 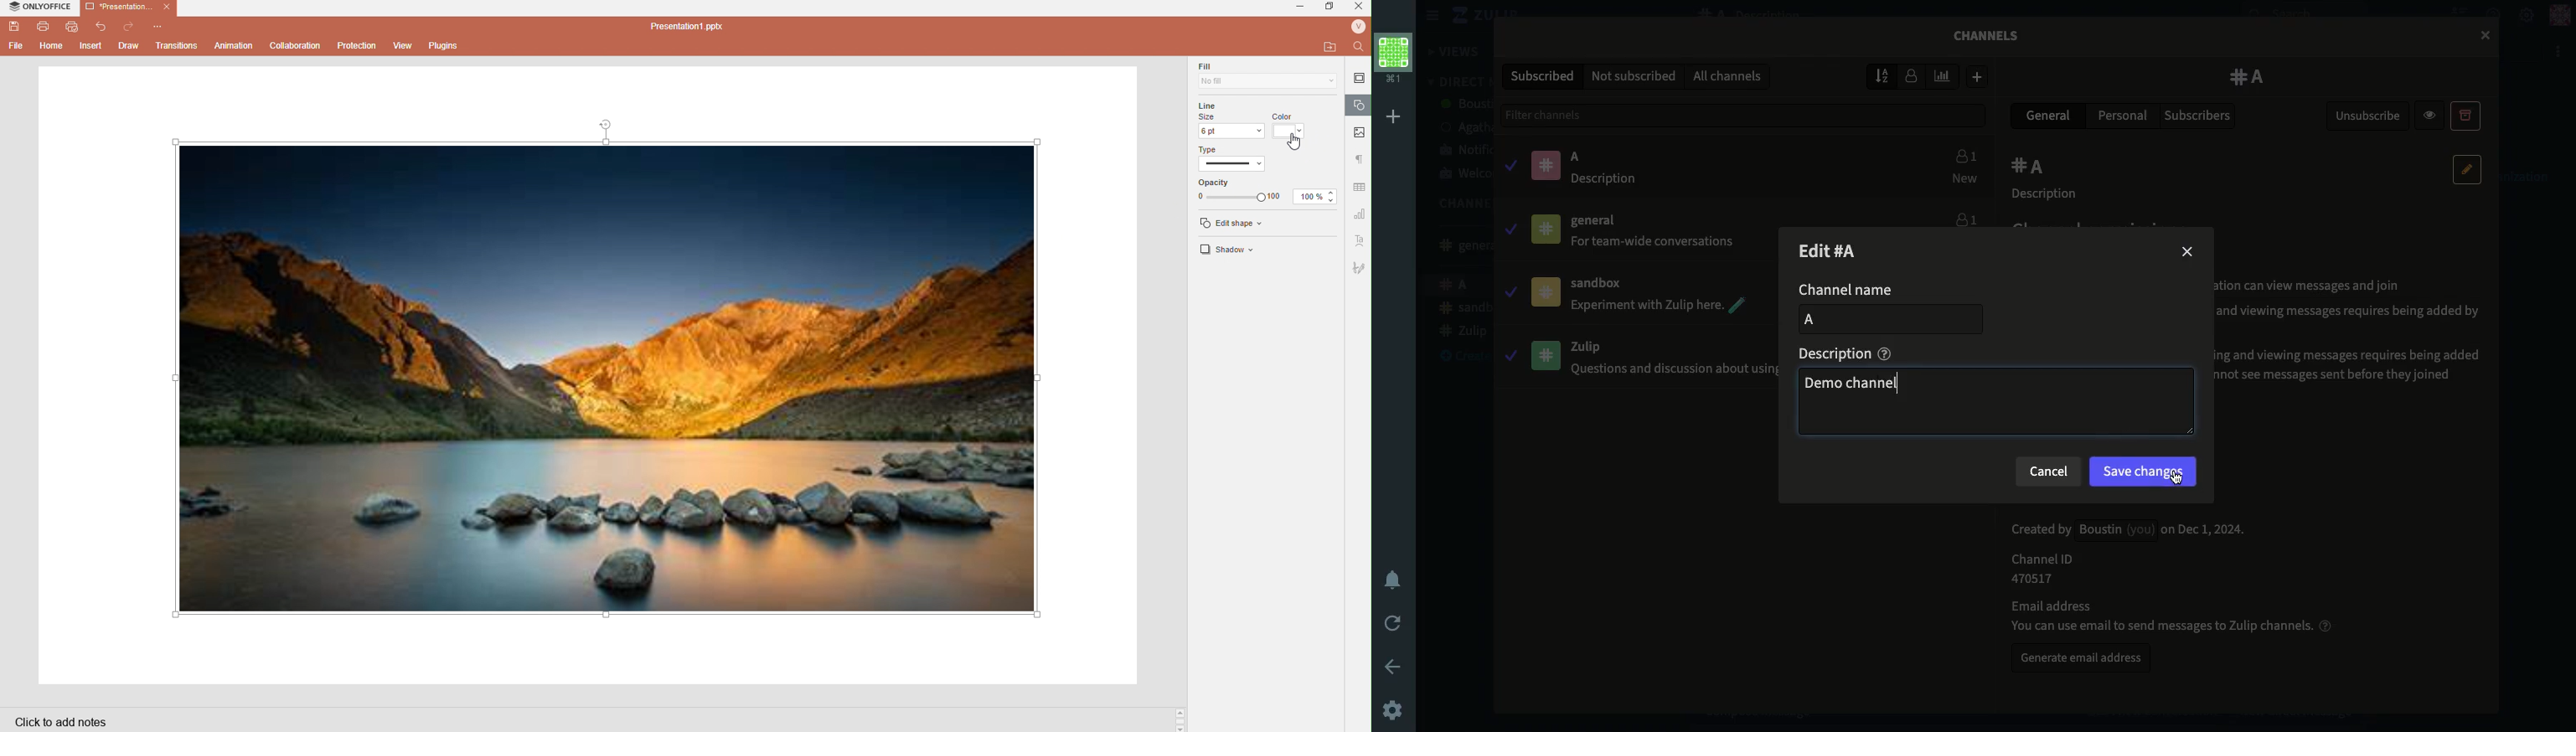 What do you see at coordinates (1358, 46) in the screenshot?
I see `Find` at bounding box center [1358, 46].